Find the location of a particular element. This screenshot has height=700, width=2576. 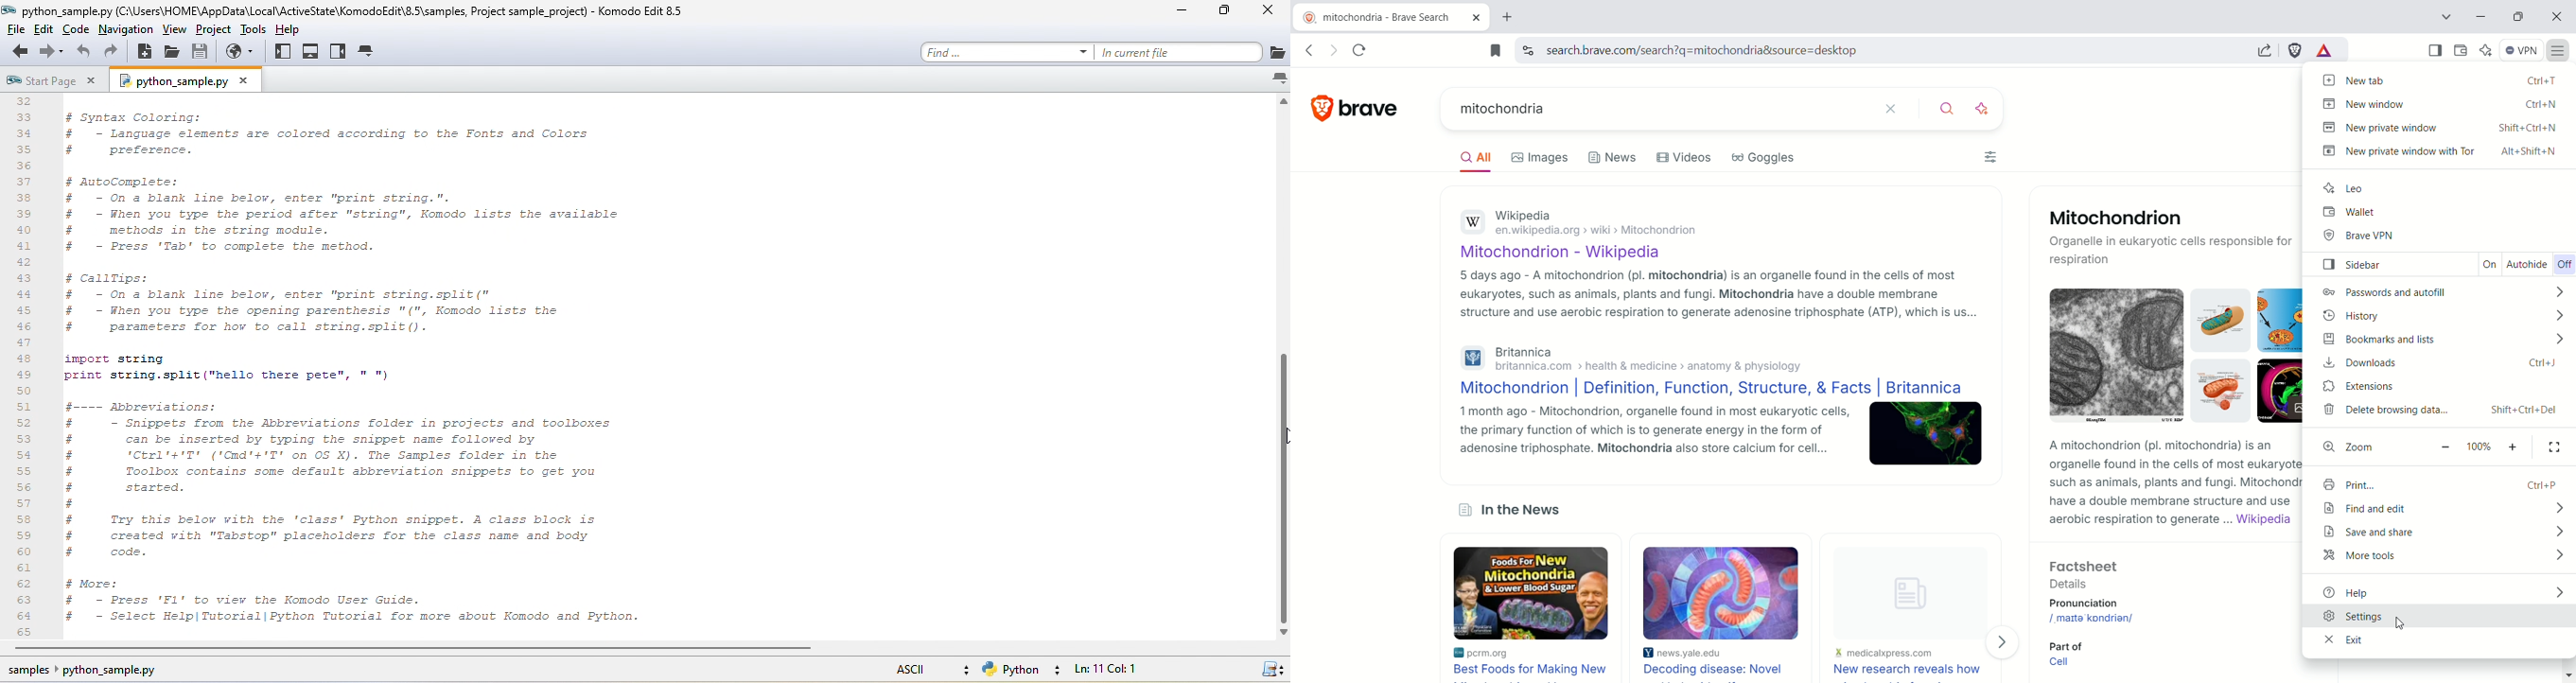

minimize is located at coordinates (1175, 14).